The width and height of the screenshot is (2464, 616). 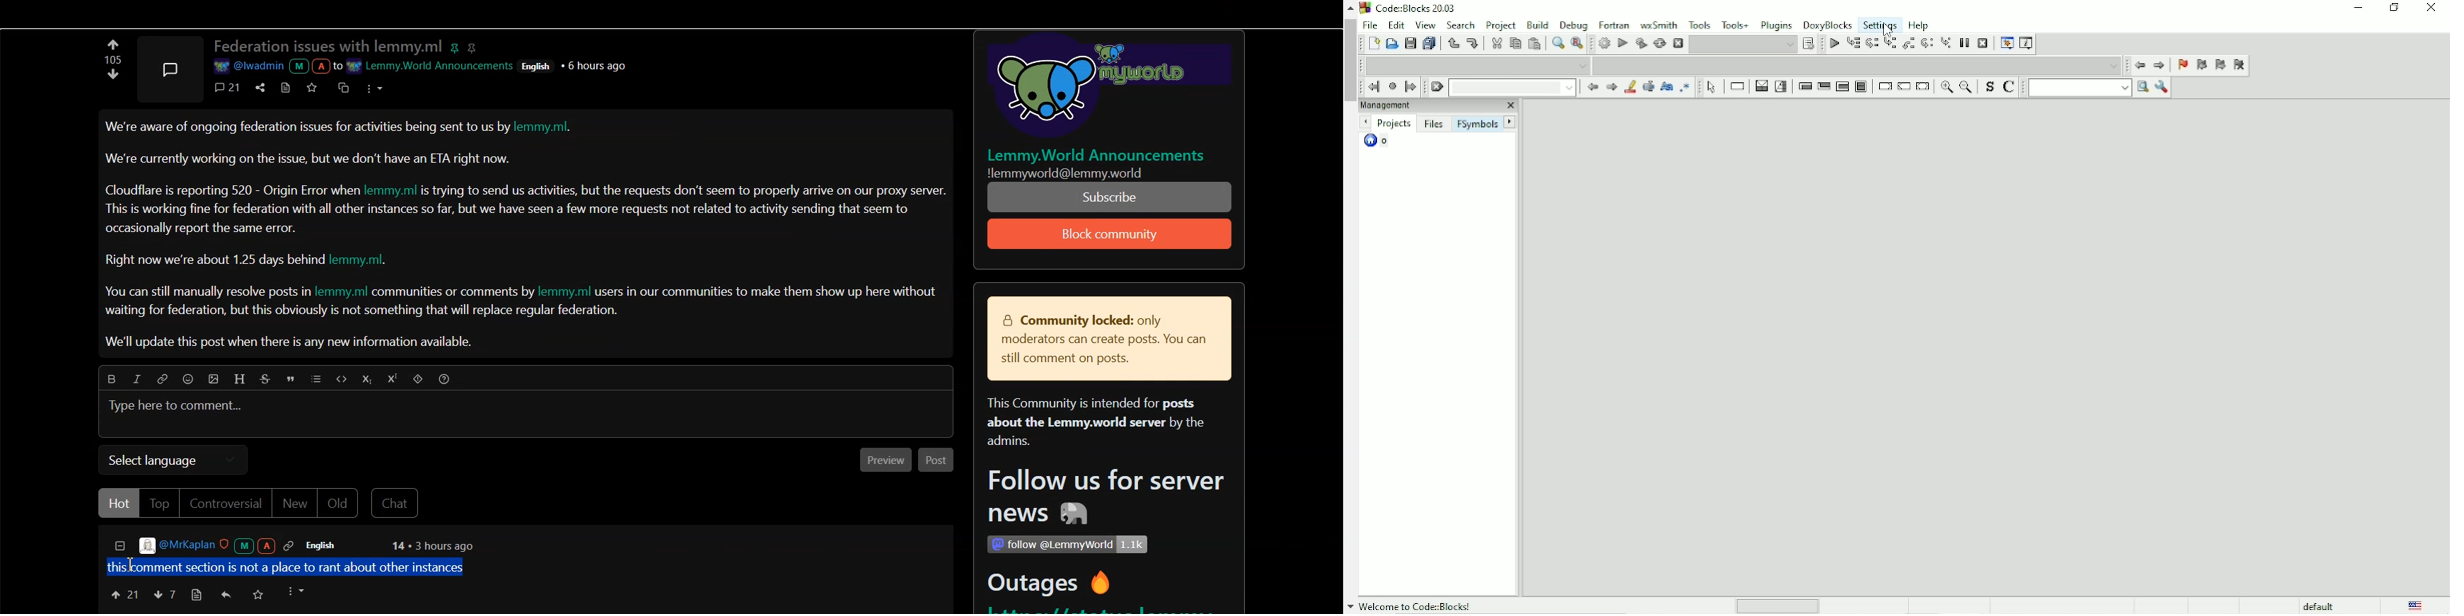 What do you see at coordinates (1372, 43) in the screenshot?
I see `New file` at bounding box center [1372, 43].